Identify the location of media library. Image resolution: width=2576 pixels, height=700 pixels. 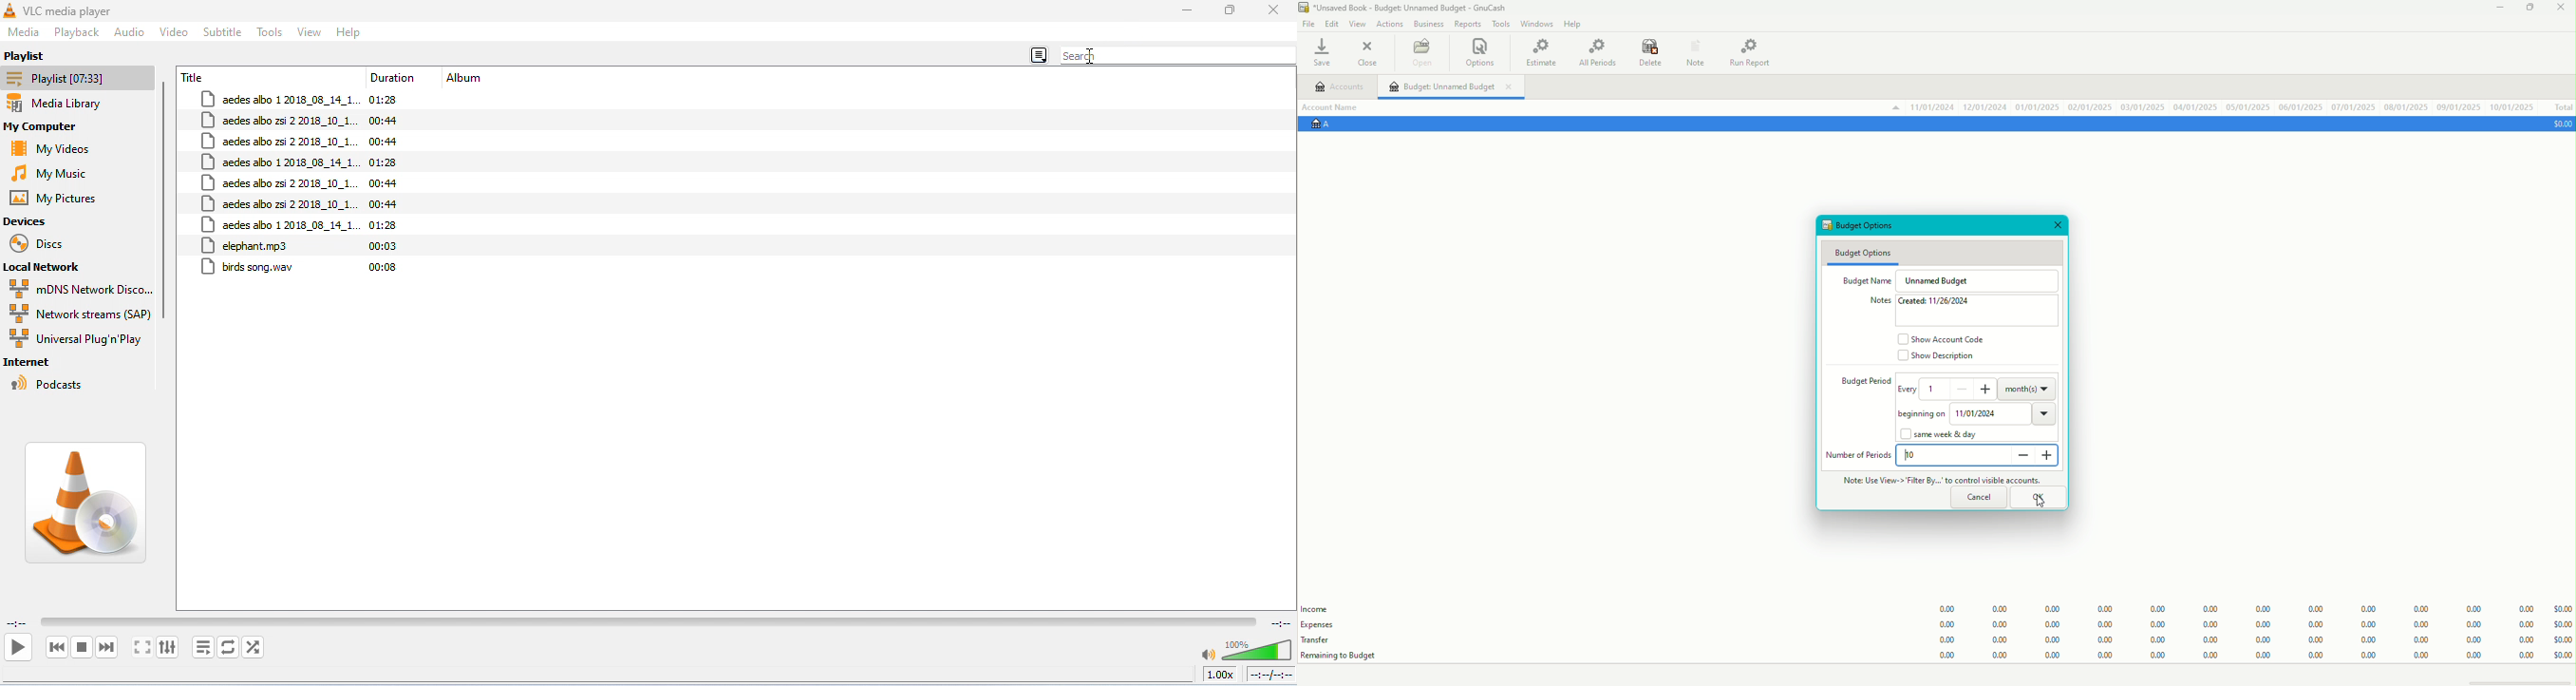
(72, 105).